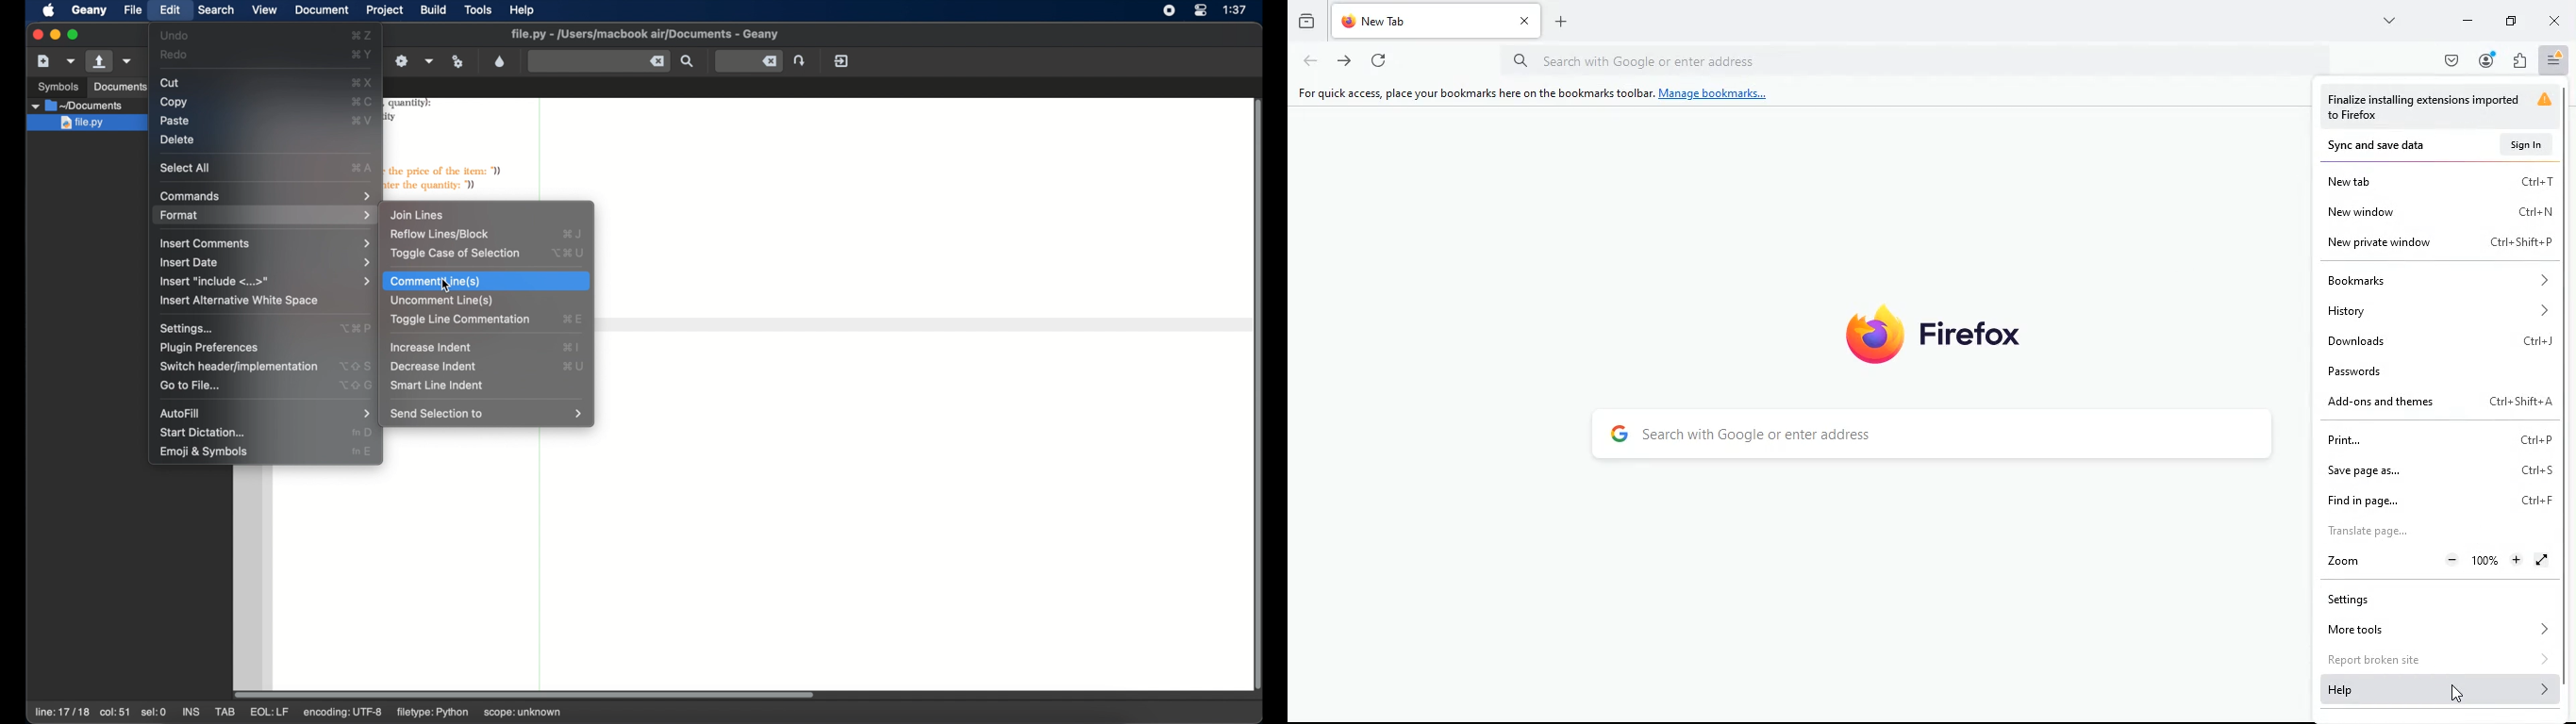  I want to click on tab, so click(1439, 21).